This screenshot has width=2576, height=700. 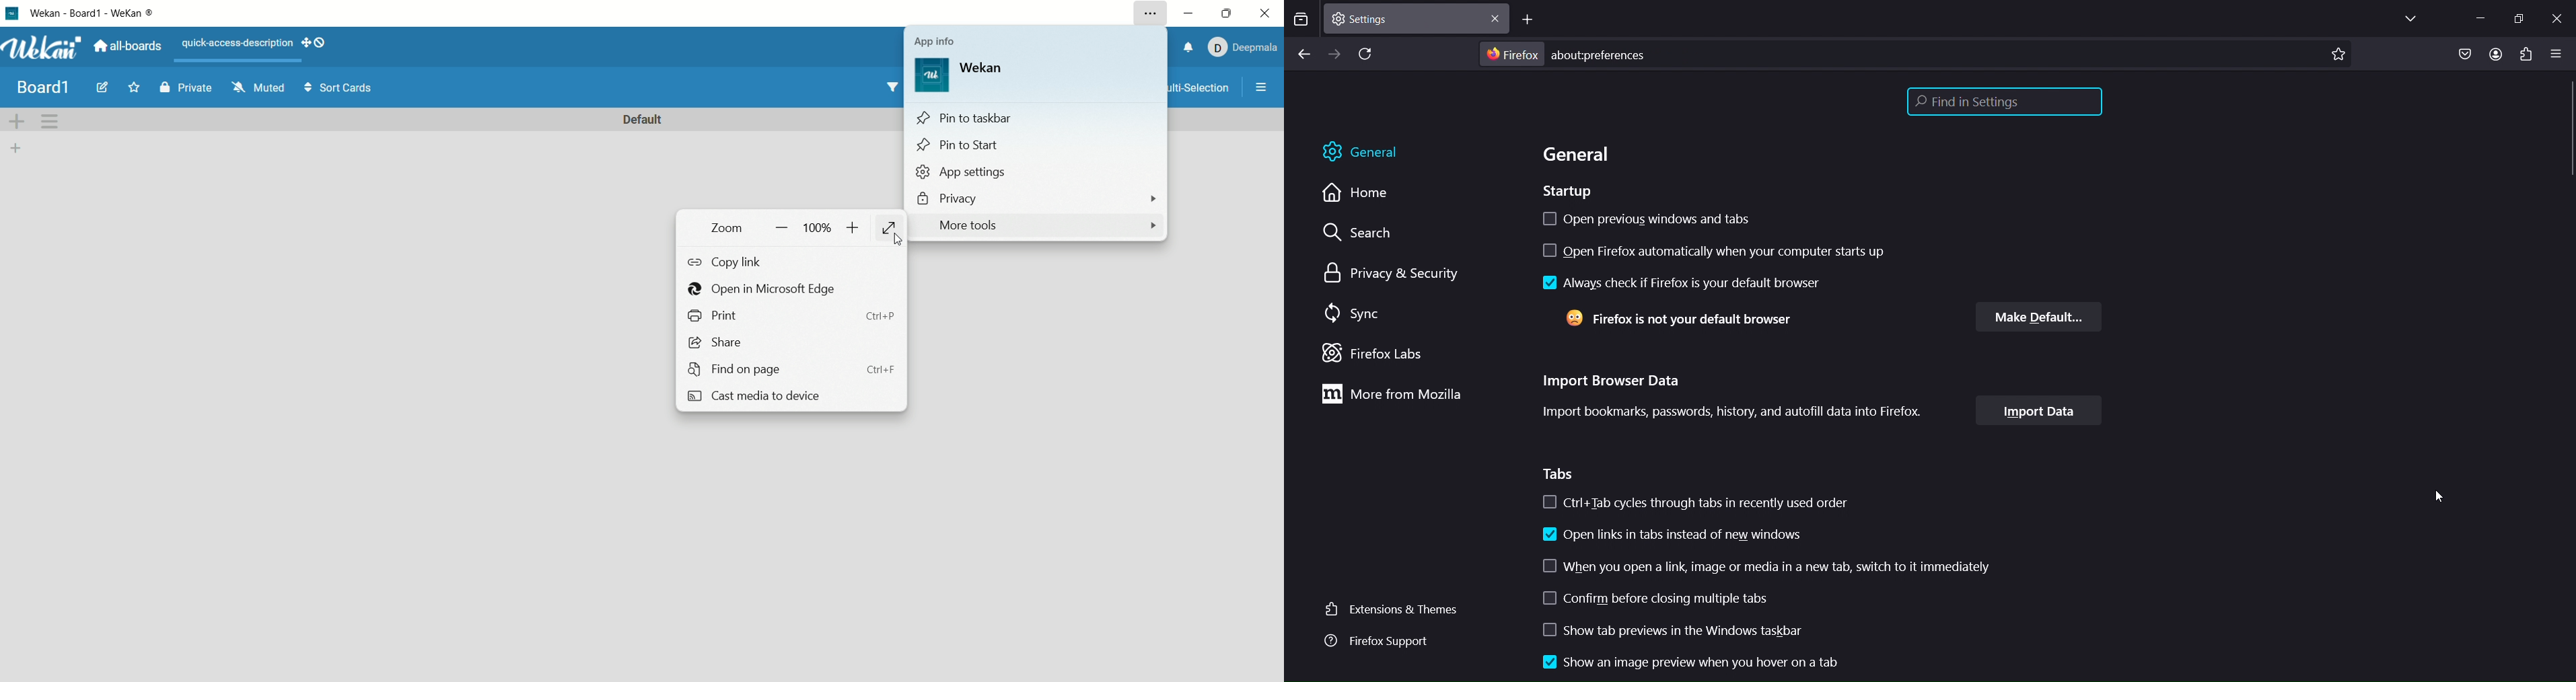 What do you see at coordinates (2037, 316) in the screenshot?
I see `make default` at bounding box center [2037, 316].